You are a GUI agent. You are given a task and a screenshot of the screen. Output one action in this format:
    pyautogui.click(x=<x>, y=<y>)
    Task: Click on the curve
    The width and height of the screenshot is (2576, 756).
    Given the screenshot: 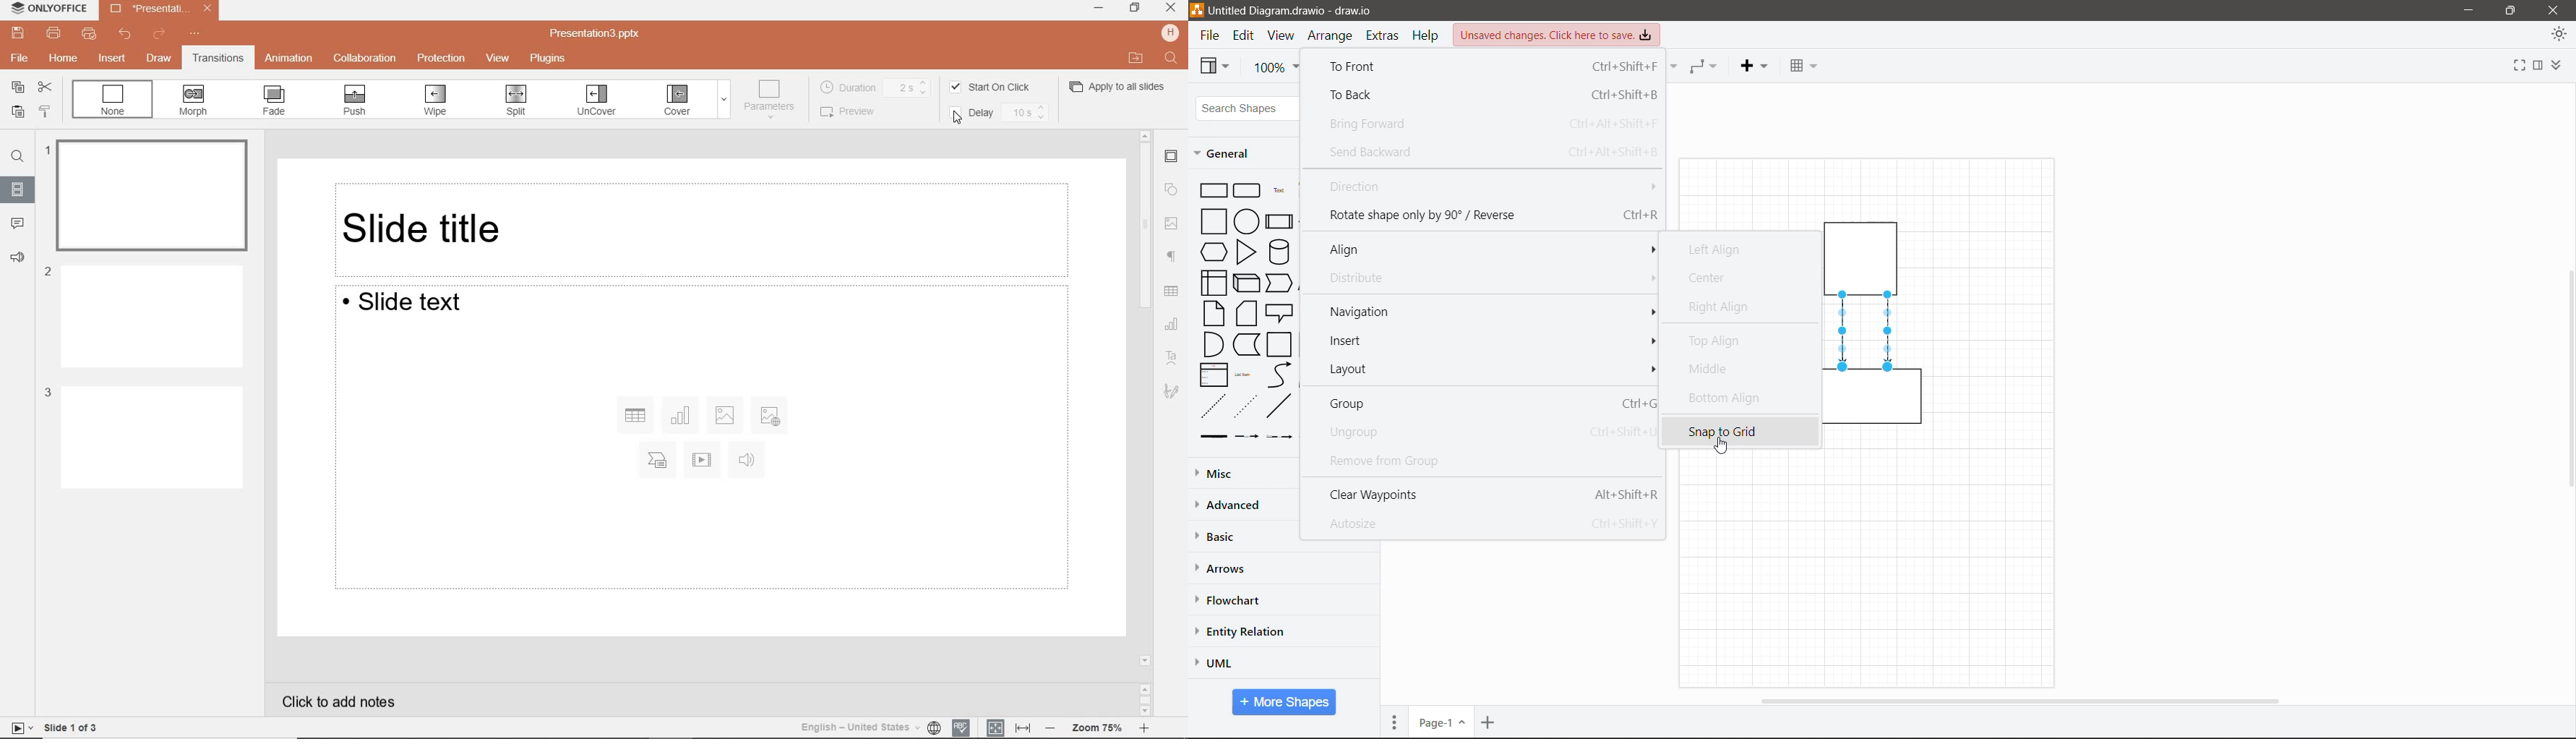 What is the action you would take?
    pyautogui.click(x=1279, y=375)
    